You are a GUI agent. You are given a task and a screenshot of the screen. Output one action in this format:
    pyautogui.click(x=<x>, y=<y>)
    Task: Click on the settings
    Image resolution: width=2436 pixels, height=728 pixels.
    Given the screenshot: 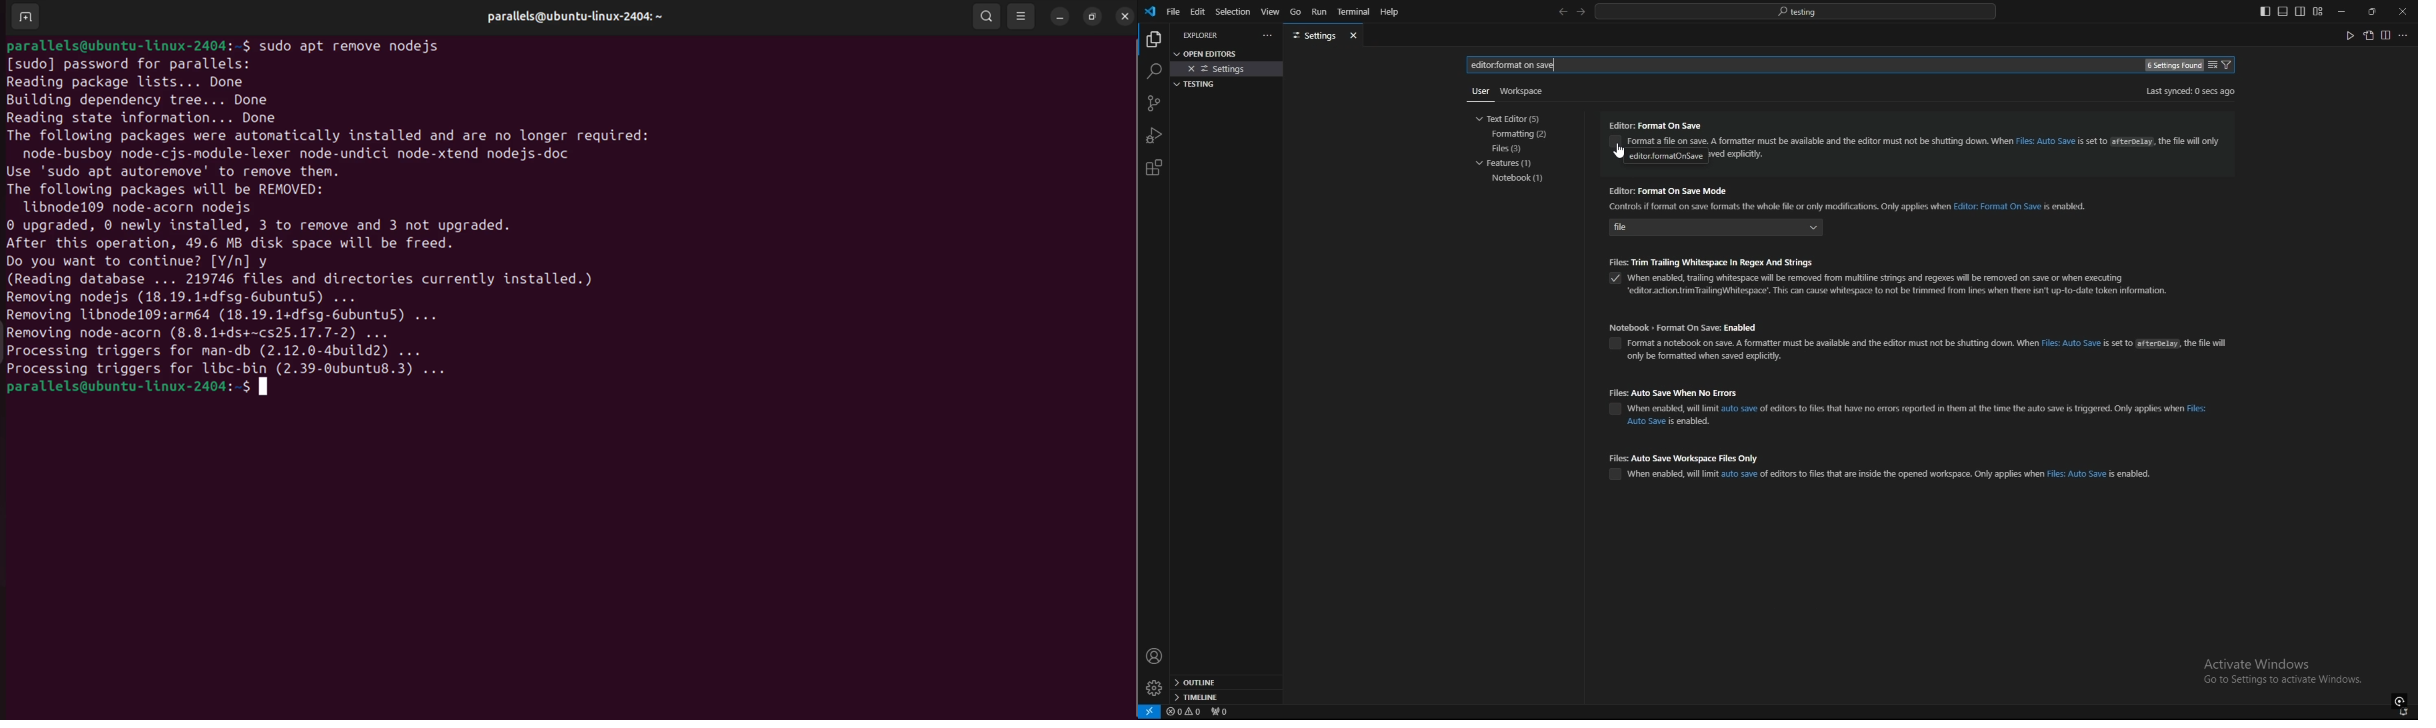 What is the action you would take?
    pyautogui.click(x=1314, y=36)
    